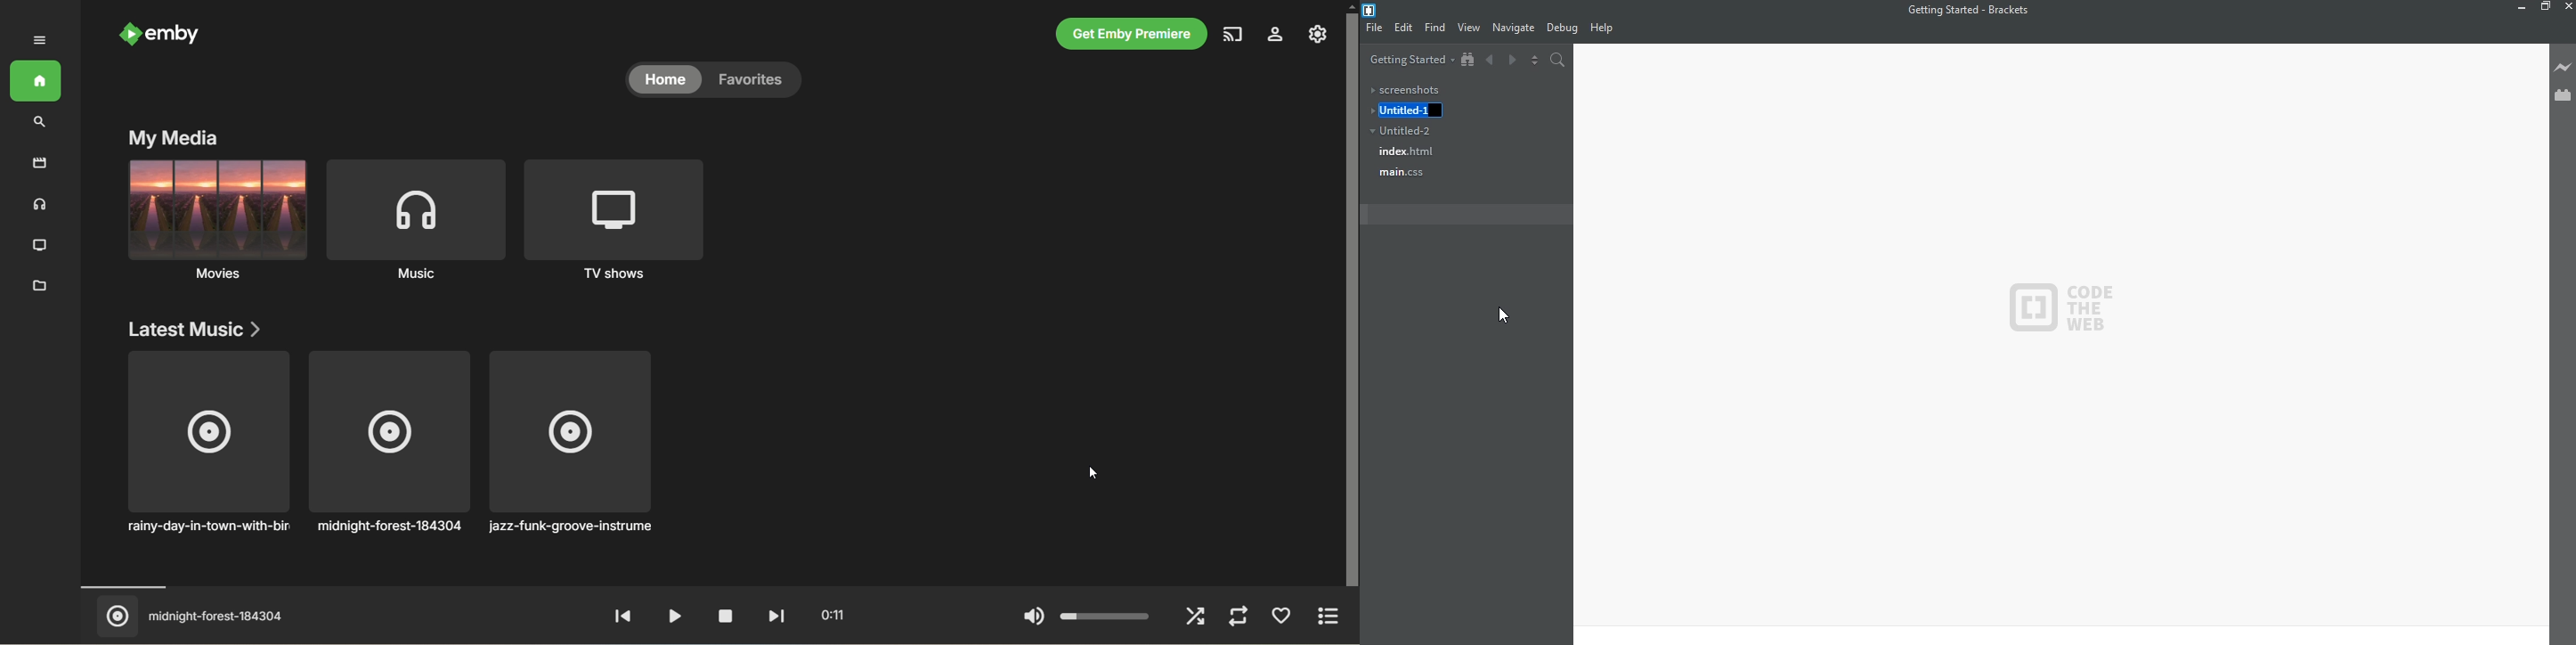  Describe the element at coordinates (1410, 152) in the screenshot. I see `index.html` at that location.